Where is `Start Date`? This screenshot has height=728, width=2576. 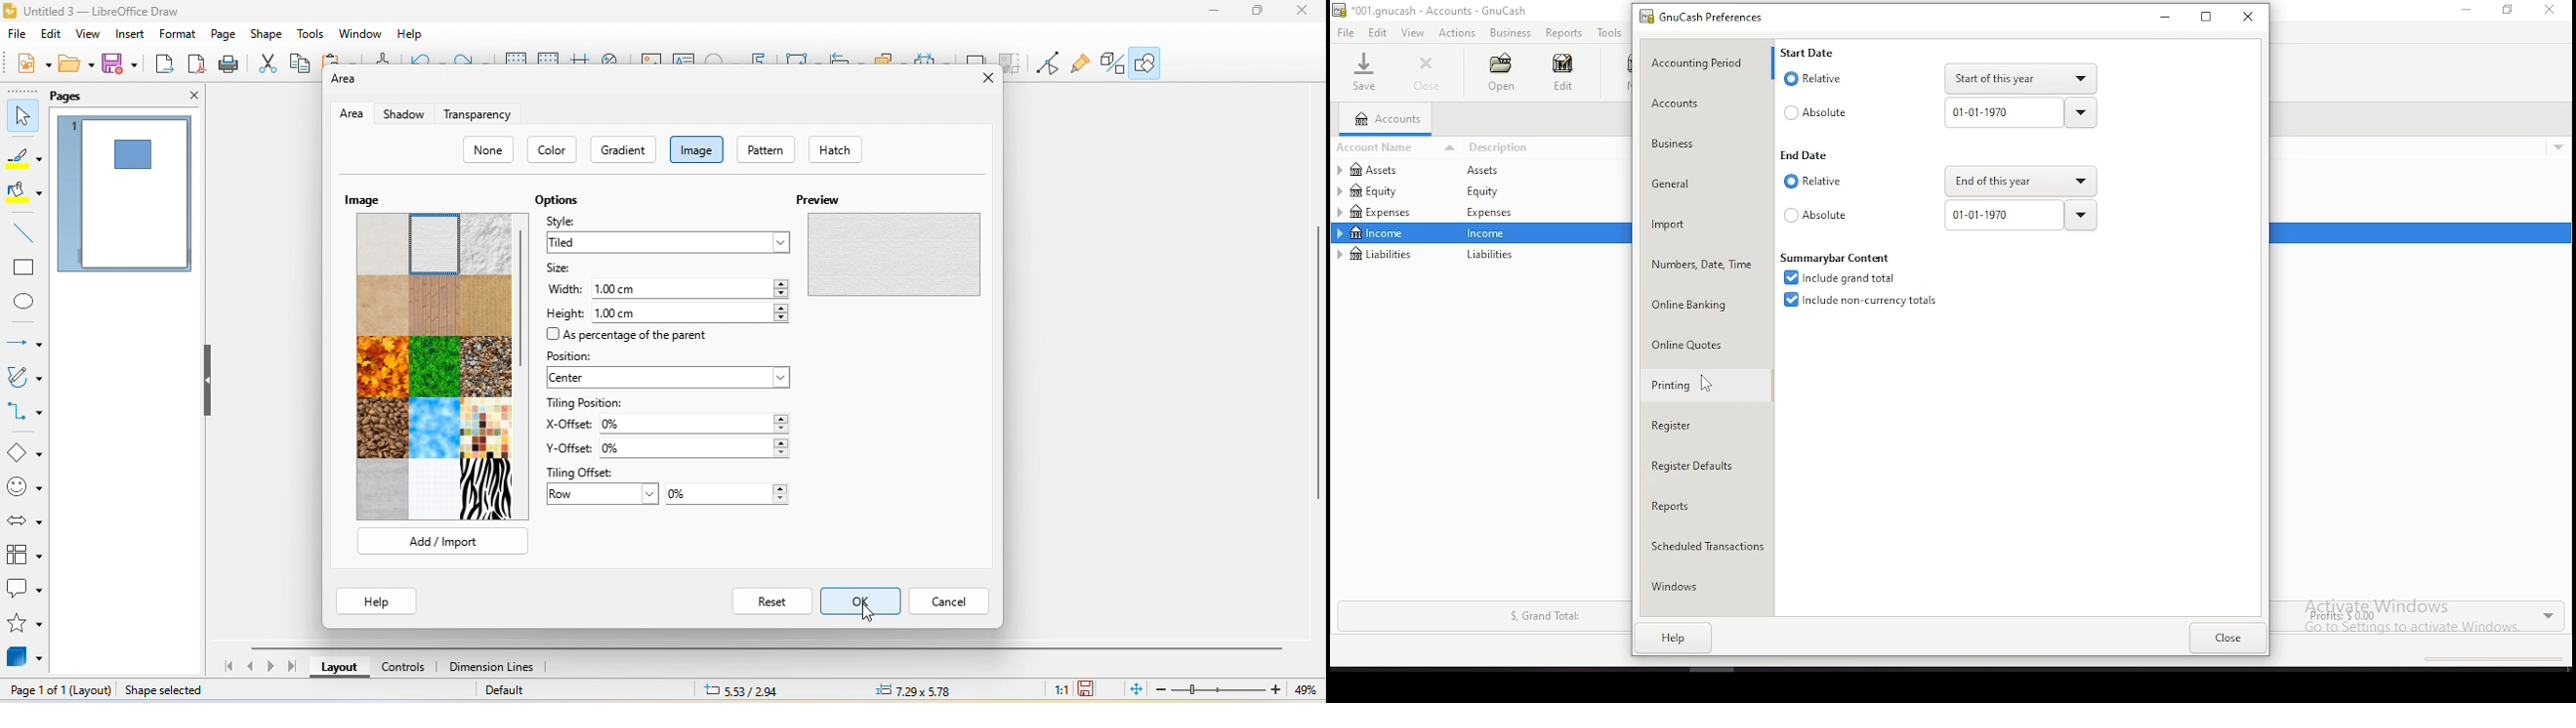 Start Date is located at coordinates (1816, 51).